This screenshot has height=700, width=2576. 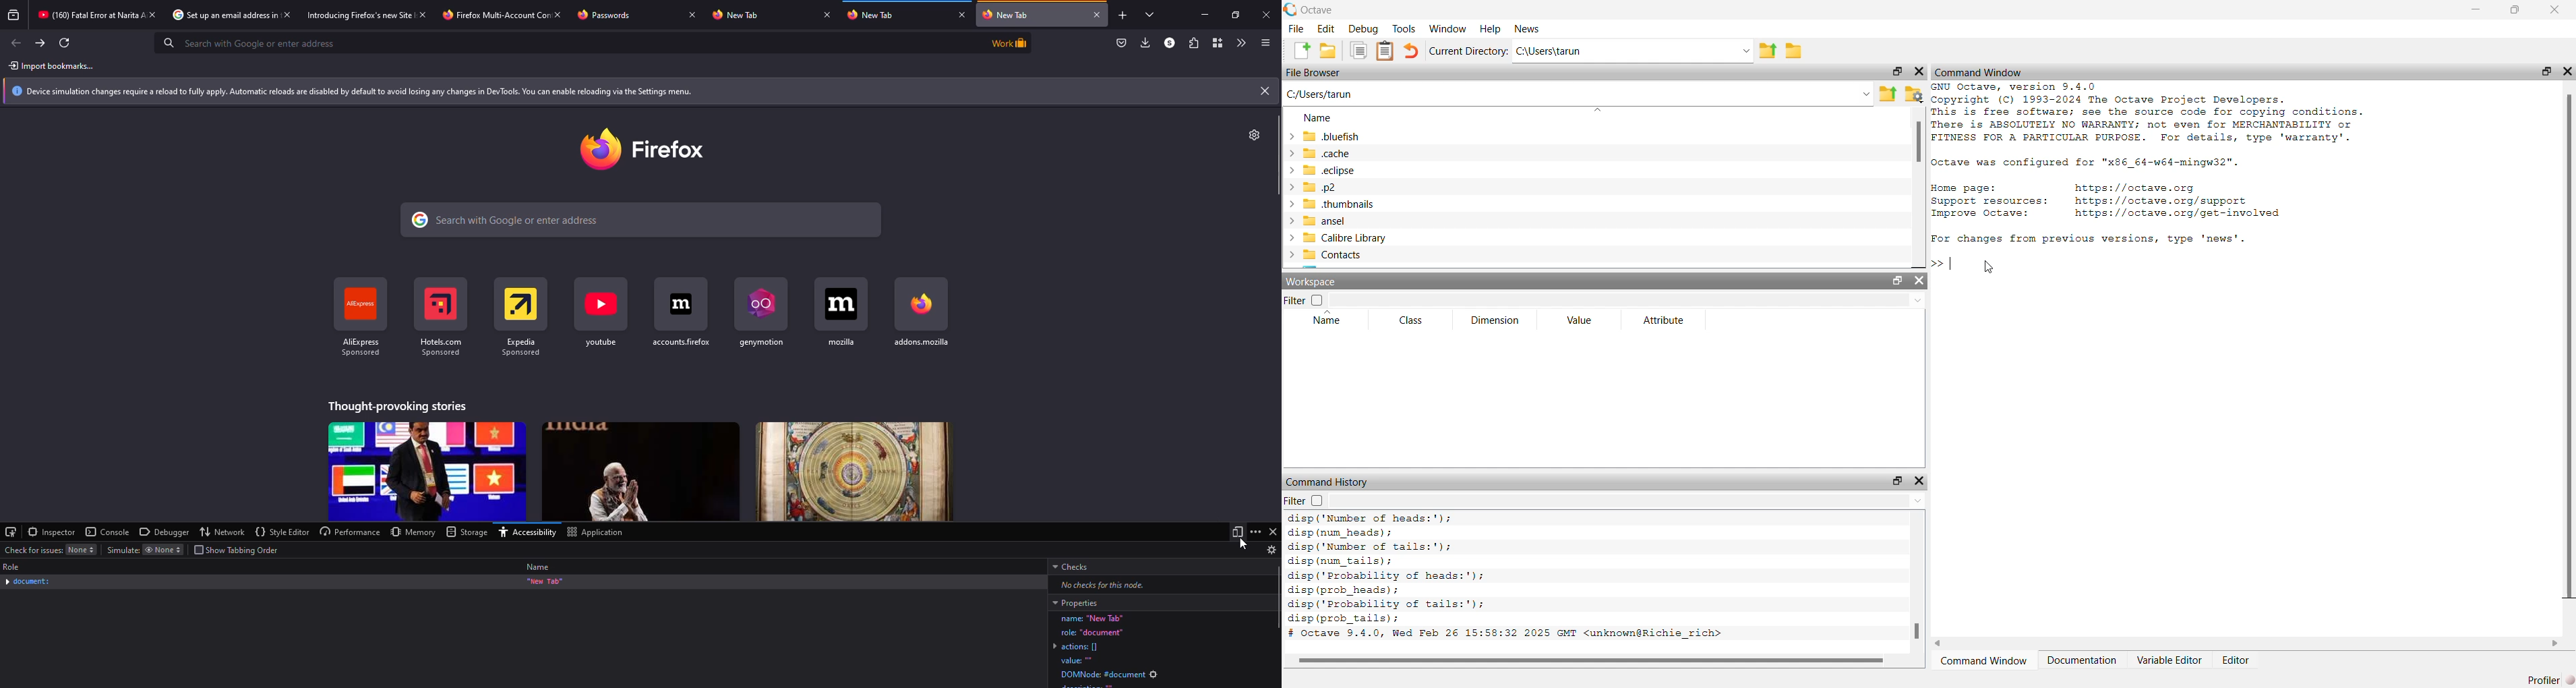 I want to click on YouTube shortcut, so click(x=601, y=314).